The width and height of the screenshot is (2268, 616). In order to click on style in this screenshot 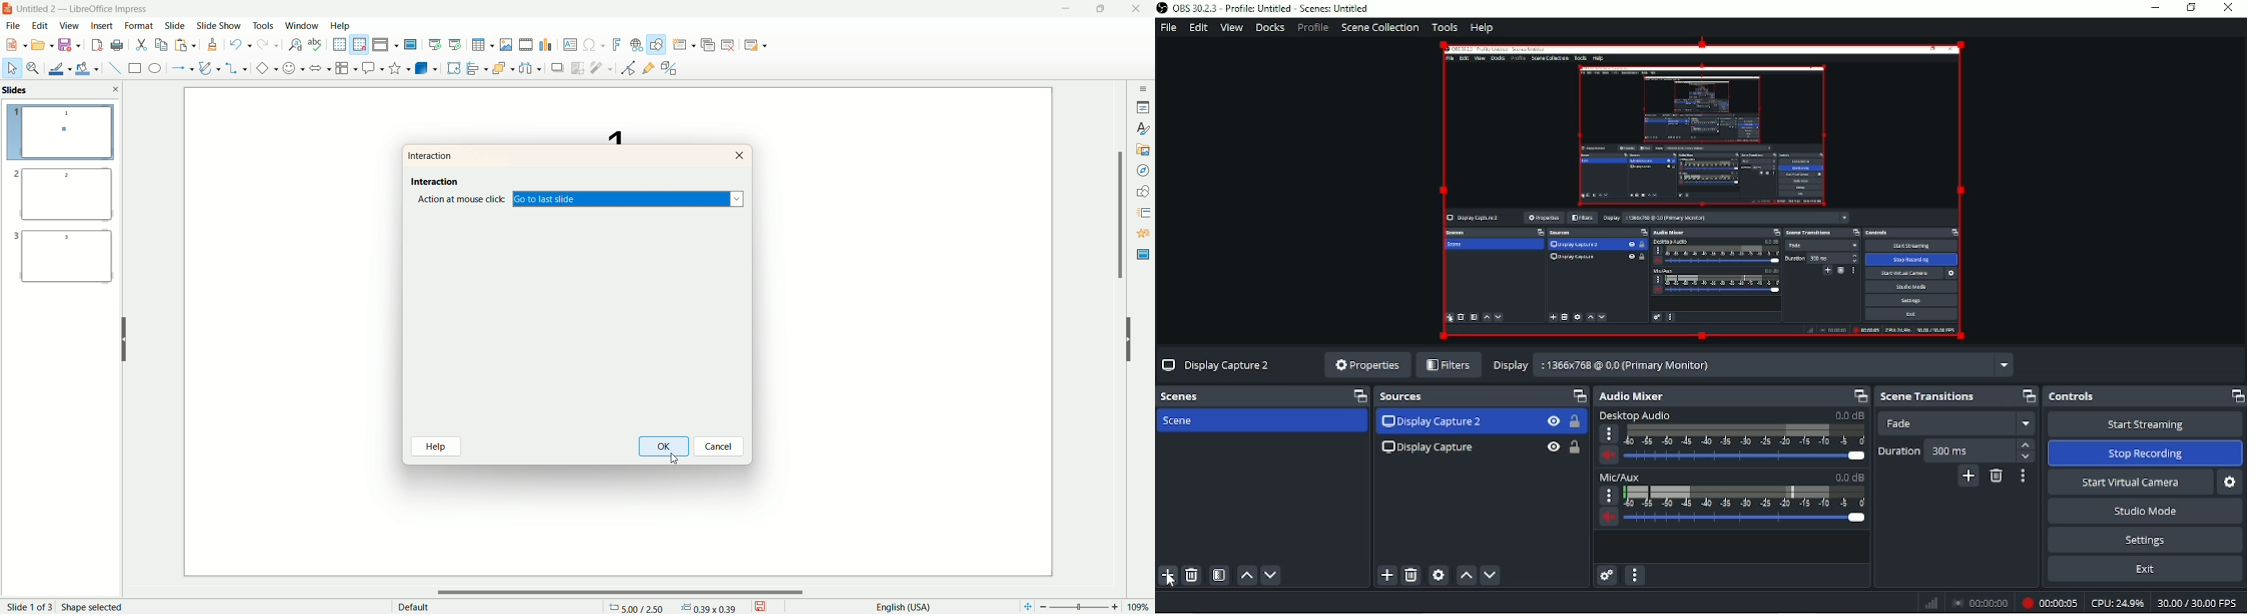, I will do `click(1143, 129)`.